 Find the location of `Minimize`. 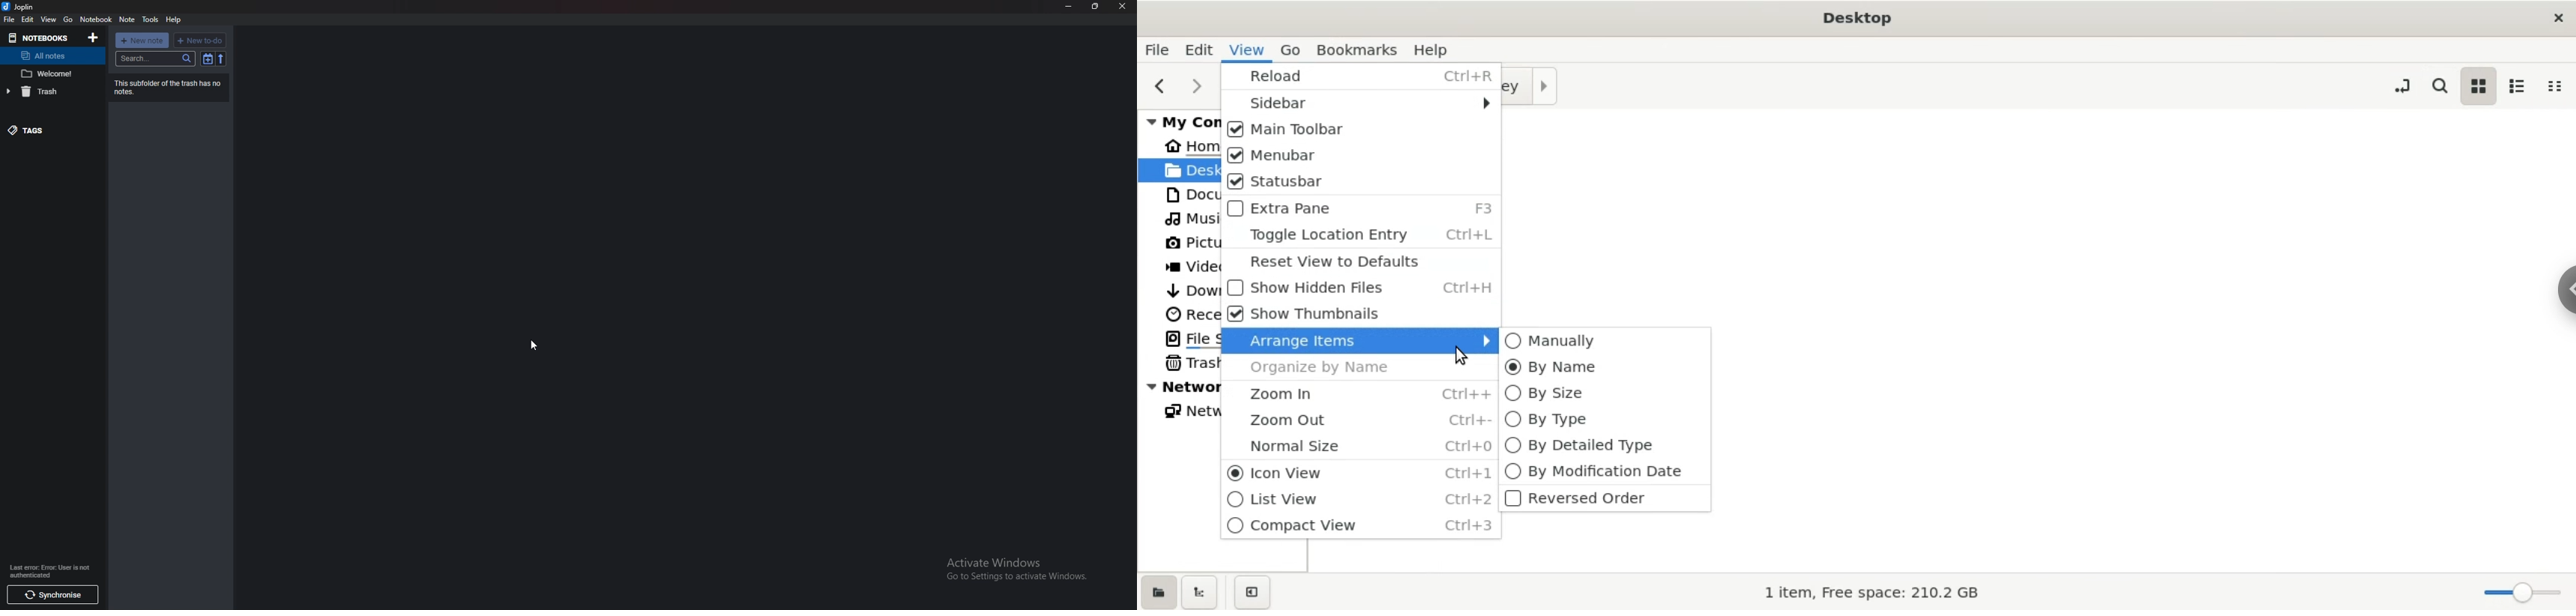

Minimize is located at coordinates (1069, 7).